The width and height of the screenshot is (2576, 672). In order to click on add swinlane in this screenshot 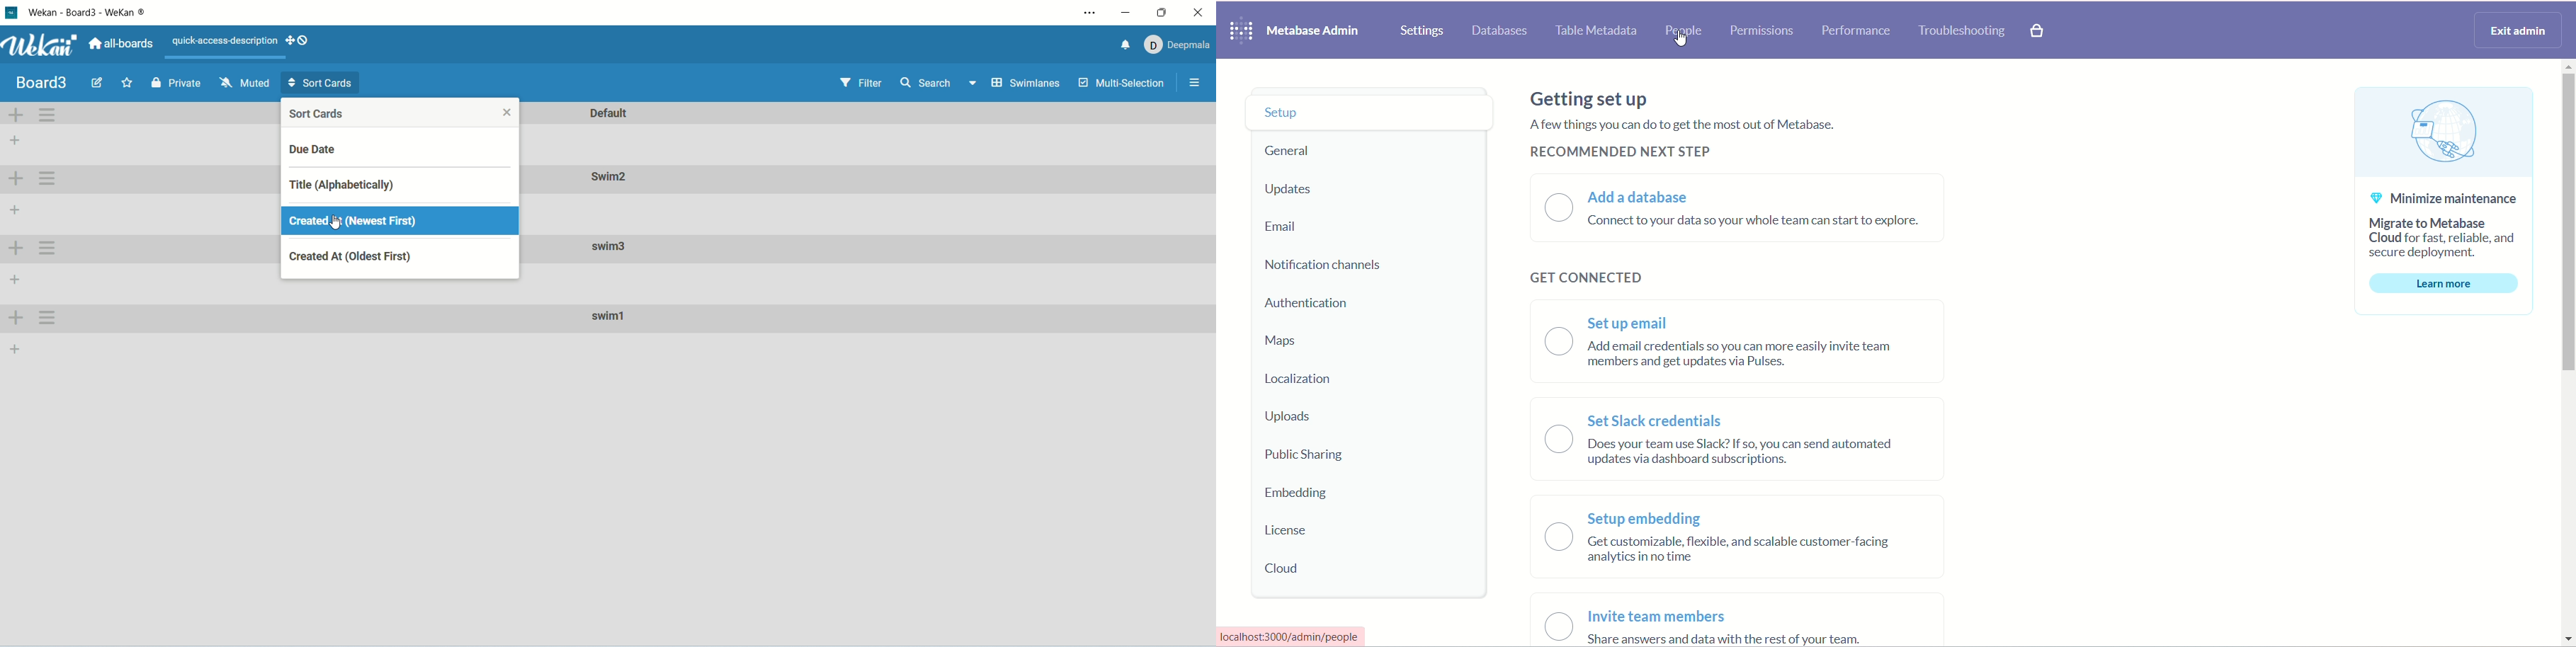, I will do `click(13, 249)`.